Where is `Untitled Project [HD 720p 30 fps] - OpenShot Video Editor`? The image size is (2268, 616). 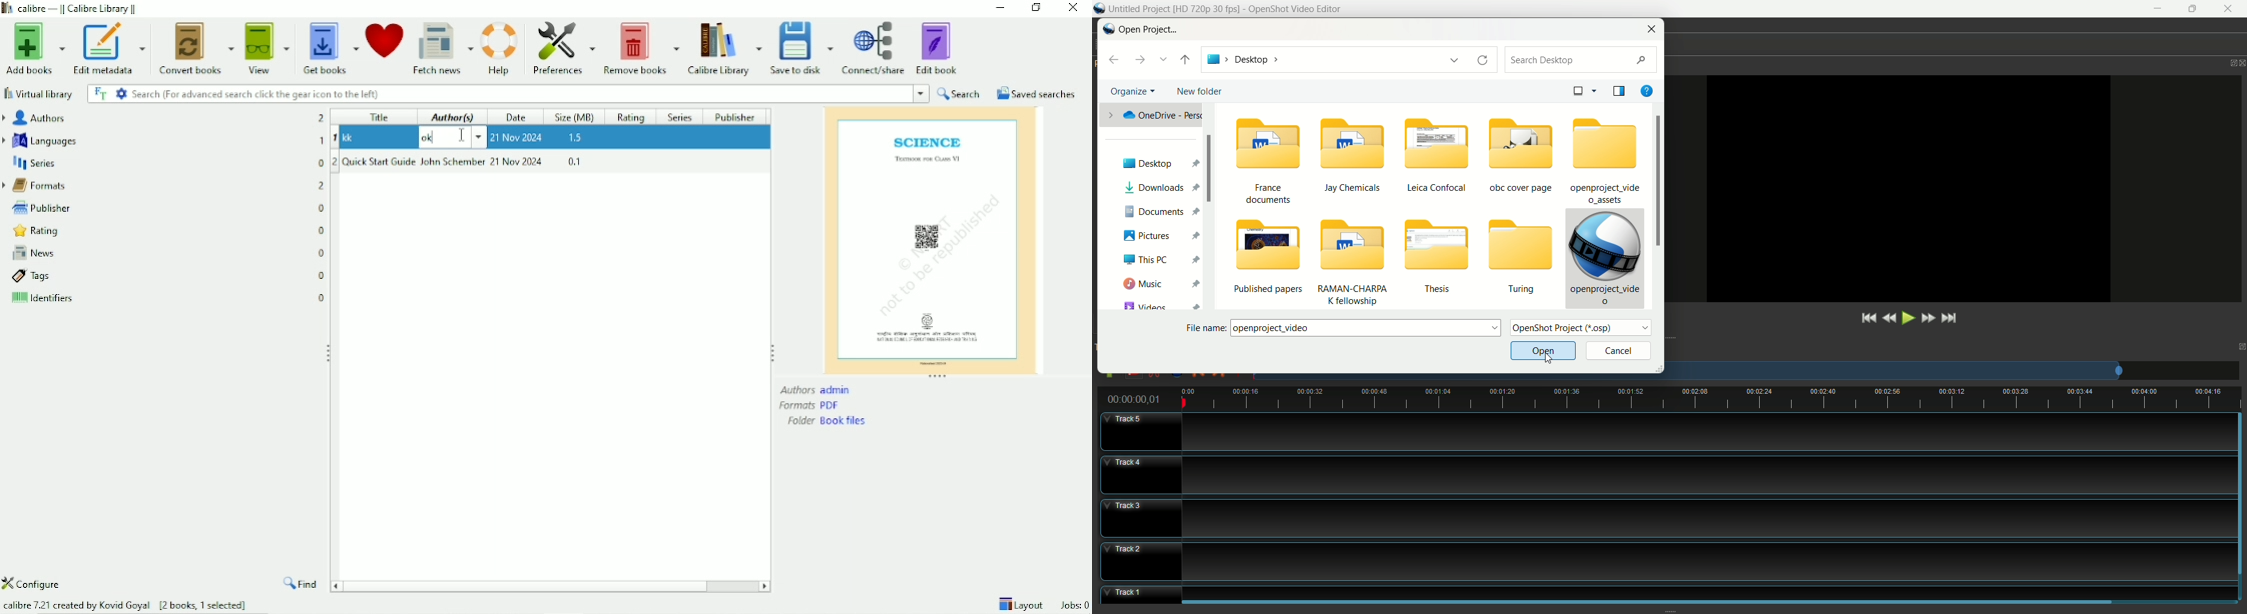
Untitled Project [HD 720p 30 fps] - OpenShot Video Editor is located at coordinates (1239, 9).